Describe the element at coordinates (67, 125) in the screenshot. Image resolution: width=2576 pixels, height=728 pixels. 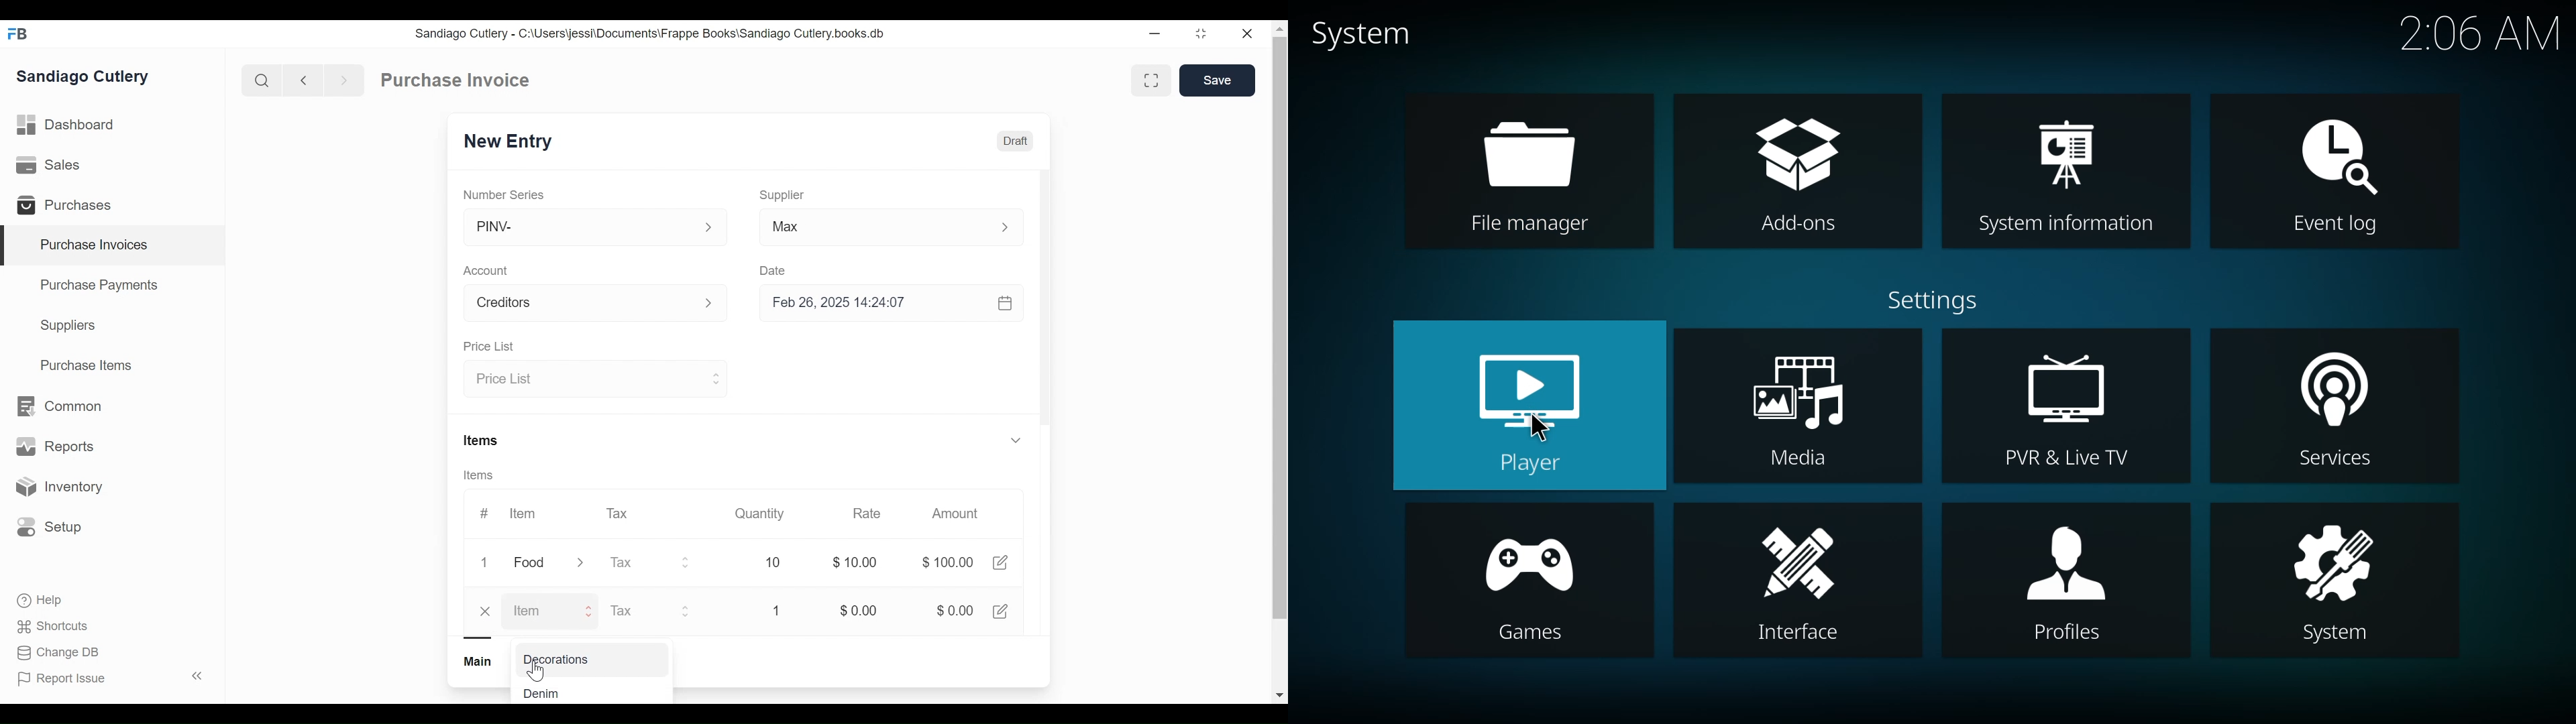
I see `Dashboard` at that location.